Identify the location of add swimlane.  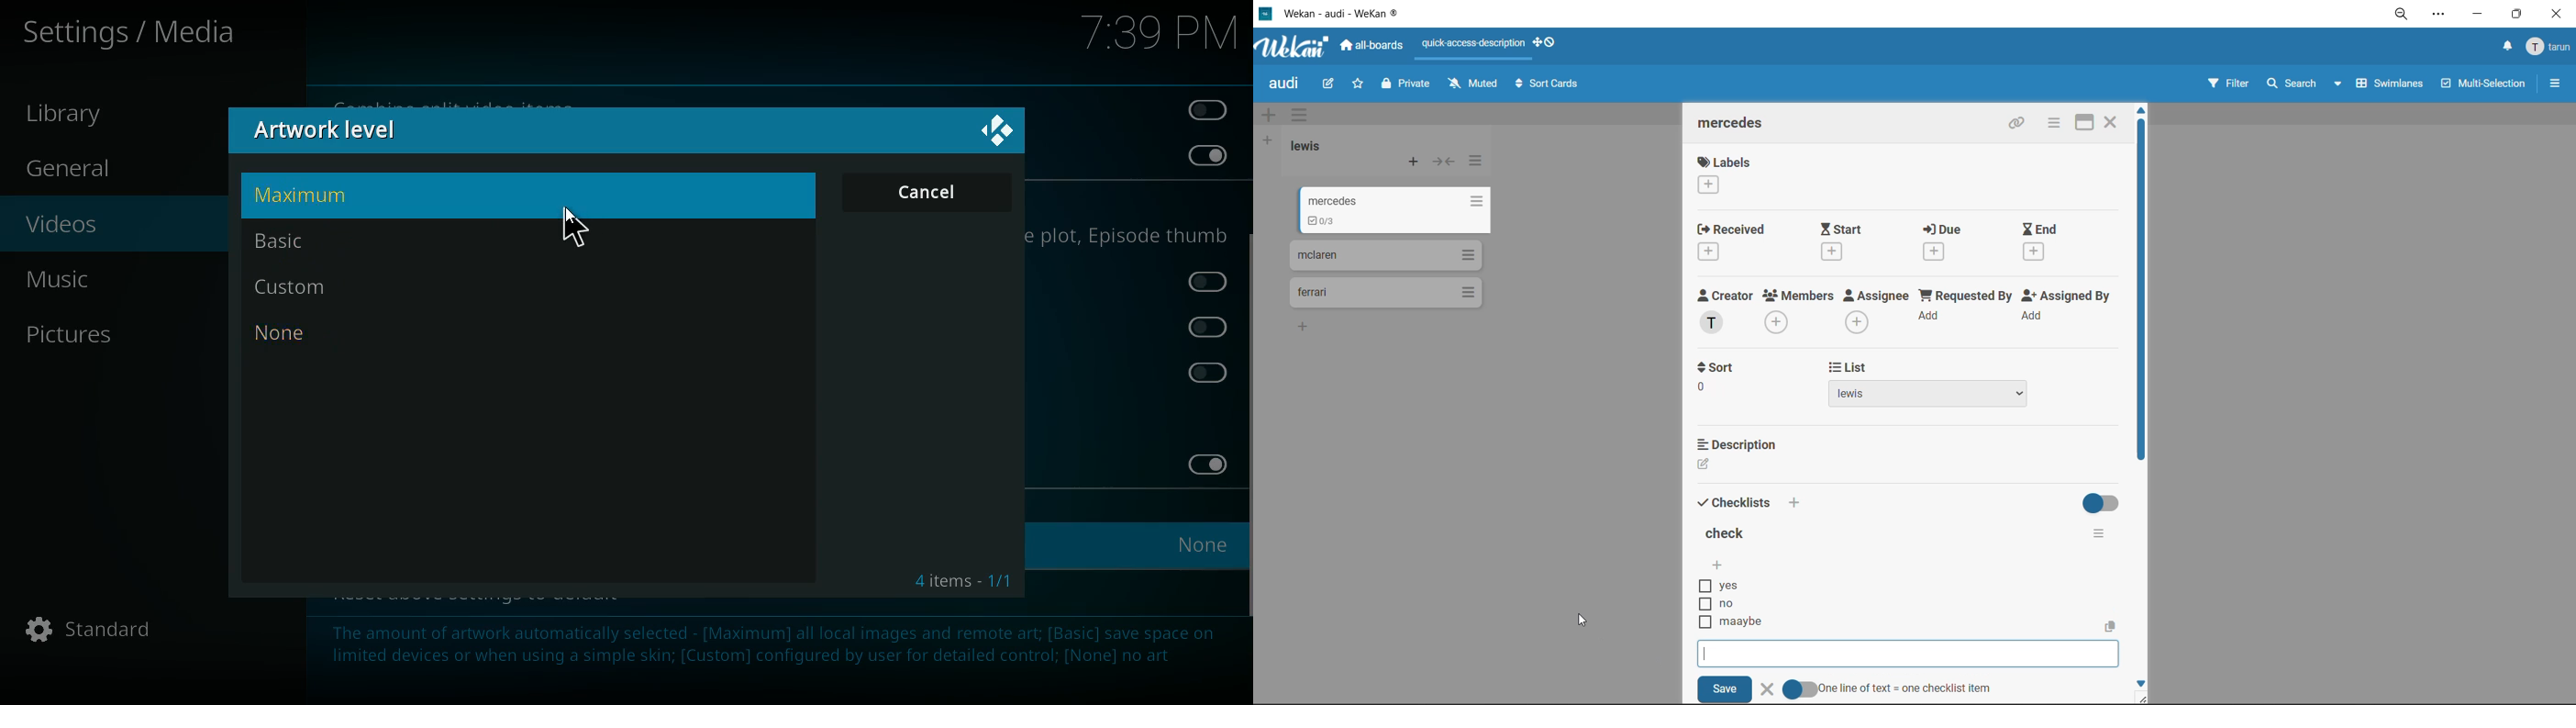
(1272, 115).